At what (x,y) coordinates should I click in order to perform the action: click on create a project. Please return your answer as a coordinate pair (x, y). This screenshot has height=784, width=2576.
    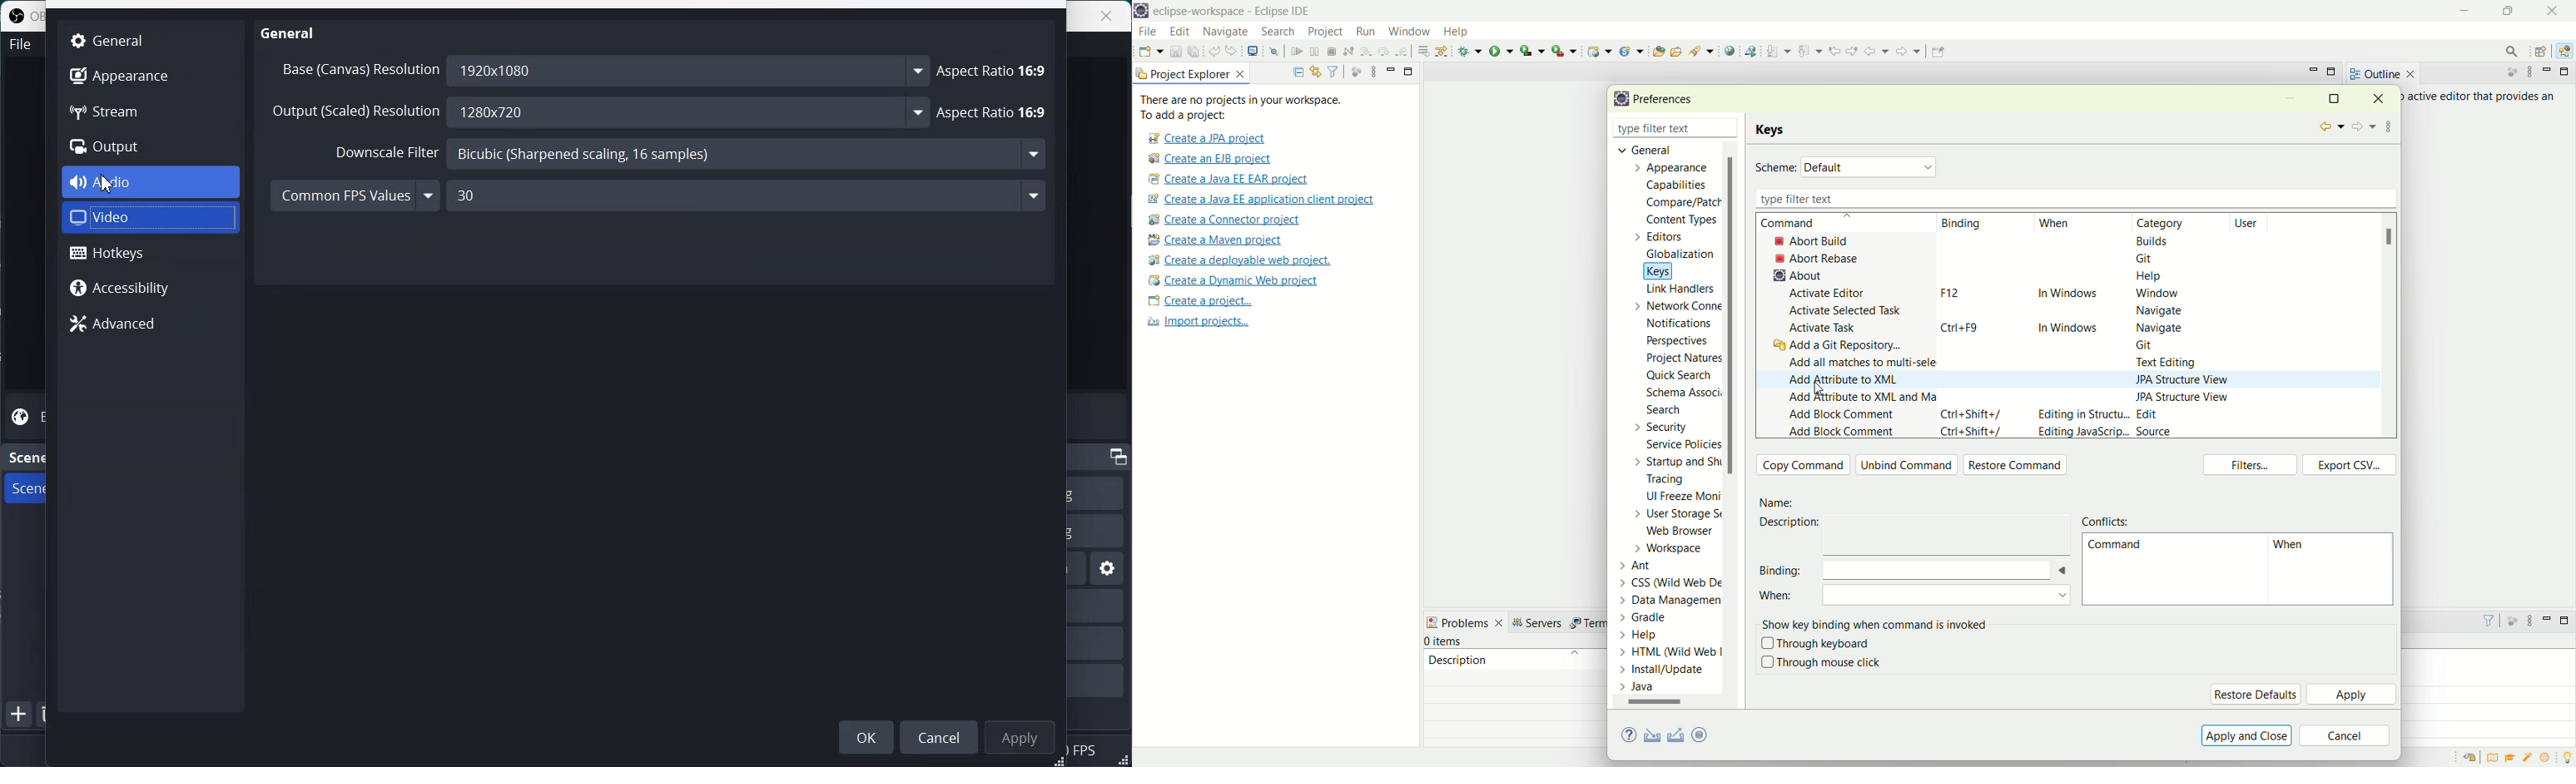
    Looking at the image, I should click on (1200, 302).